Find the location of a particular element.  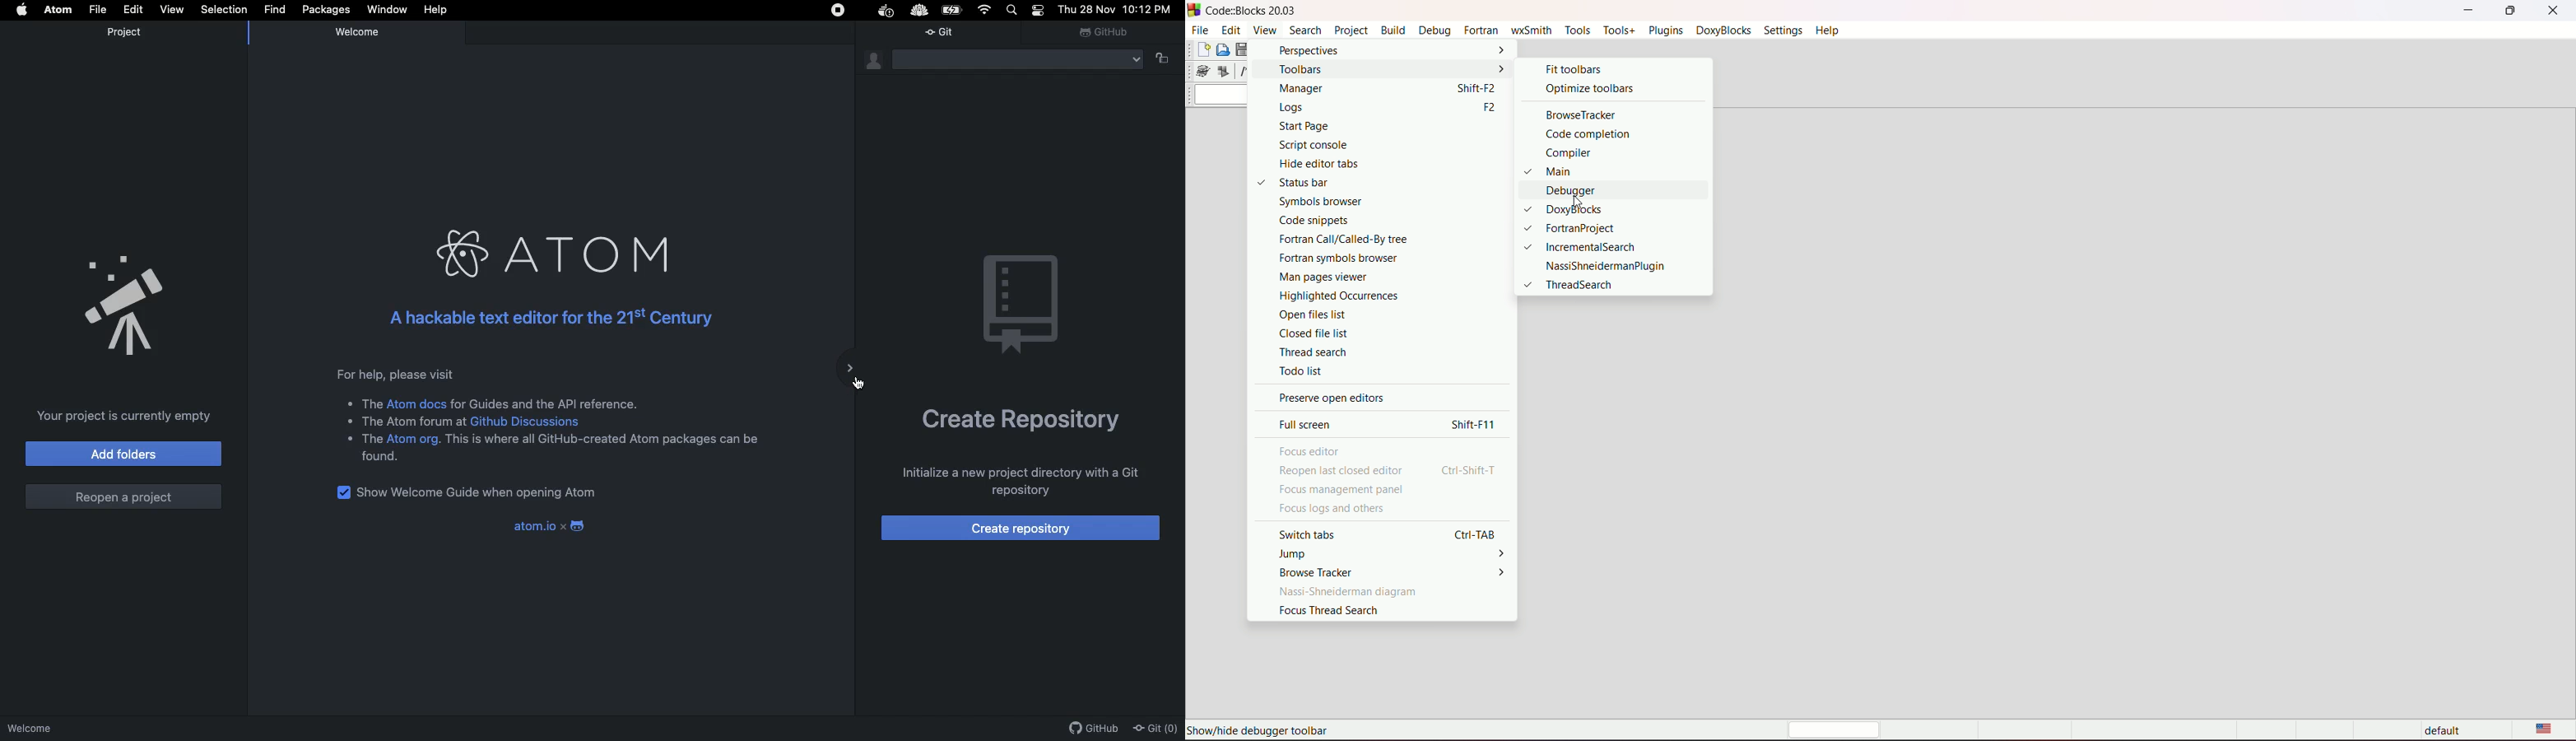

cursor is located at coordinates (1578, 202).